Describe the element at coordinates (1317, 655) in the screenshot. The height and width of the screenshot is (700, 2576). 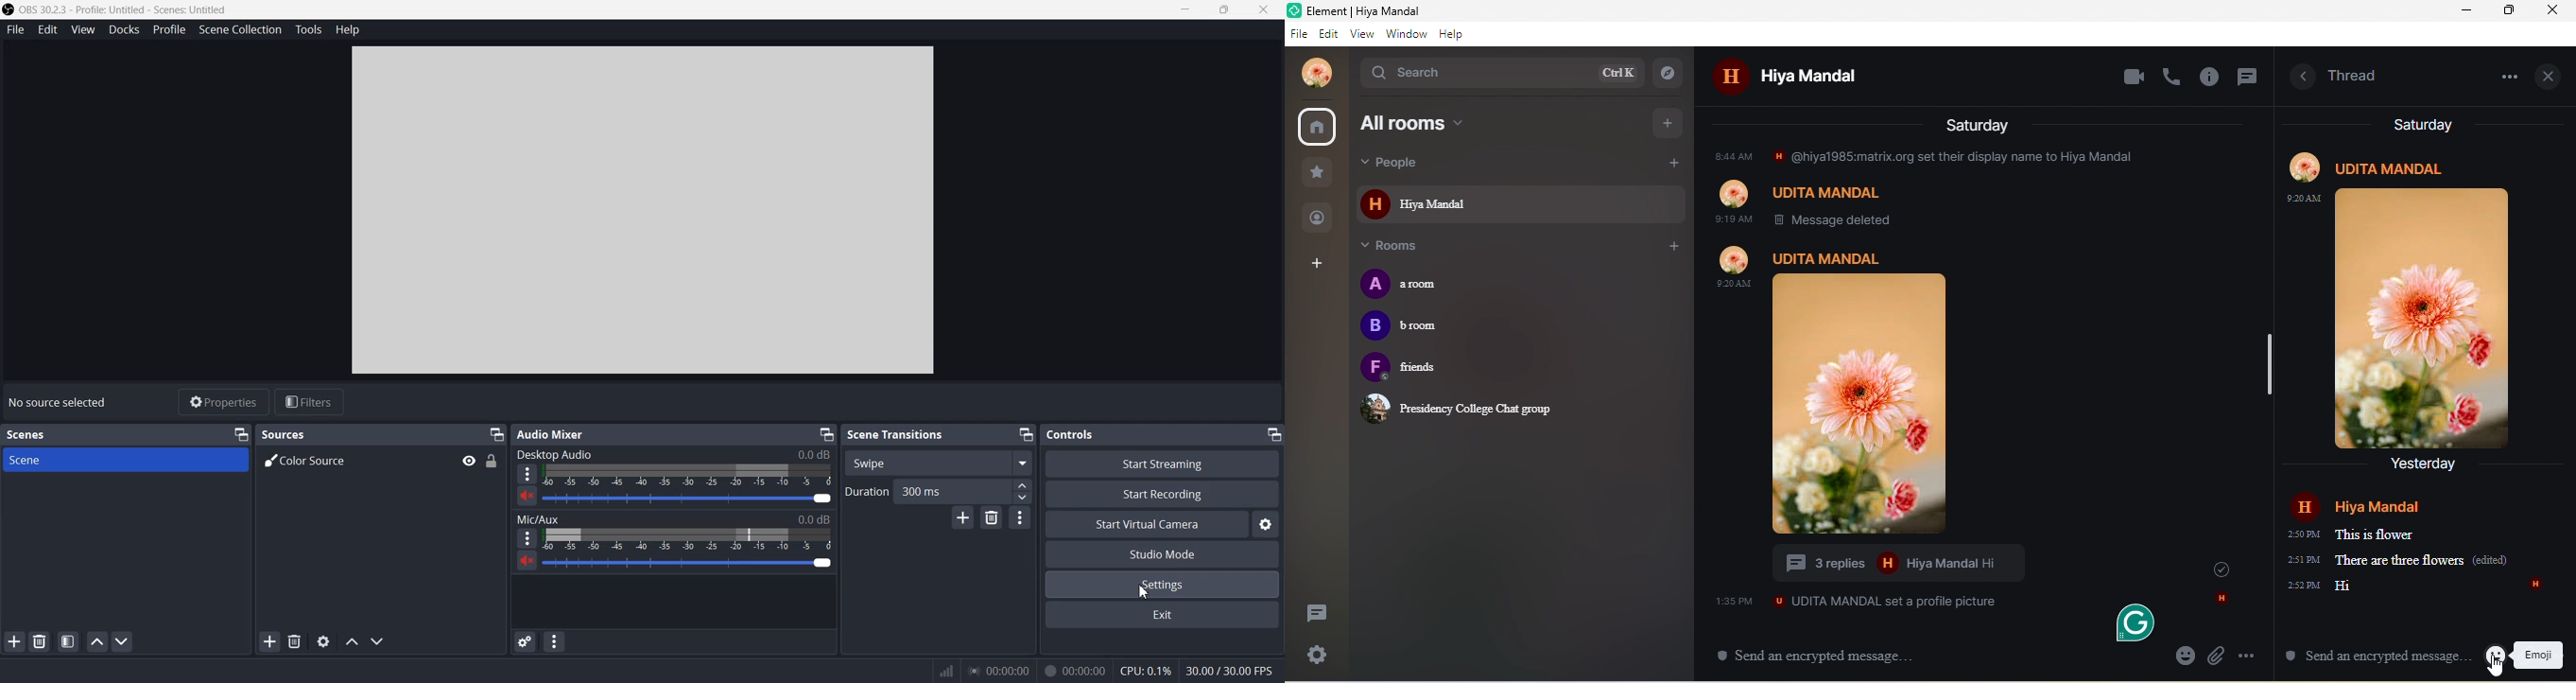
I see `Quick settings` at that location.